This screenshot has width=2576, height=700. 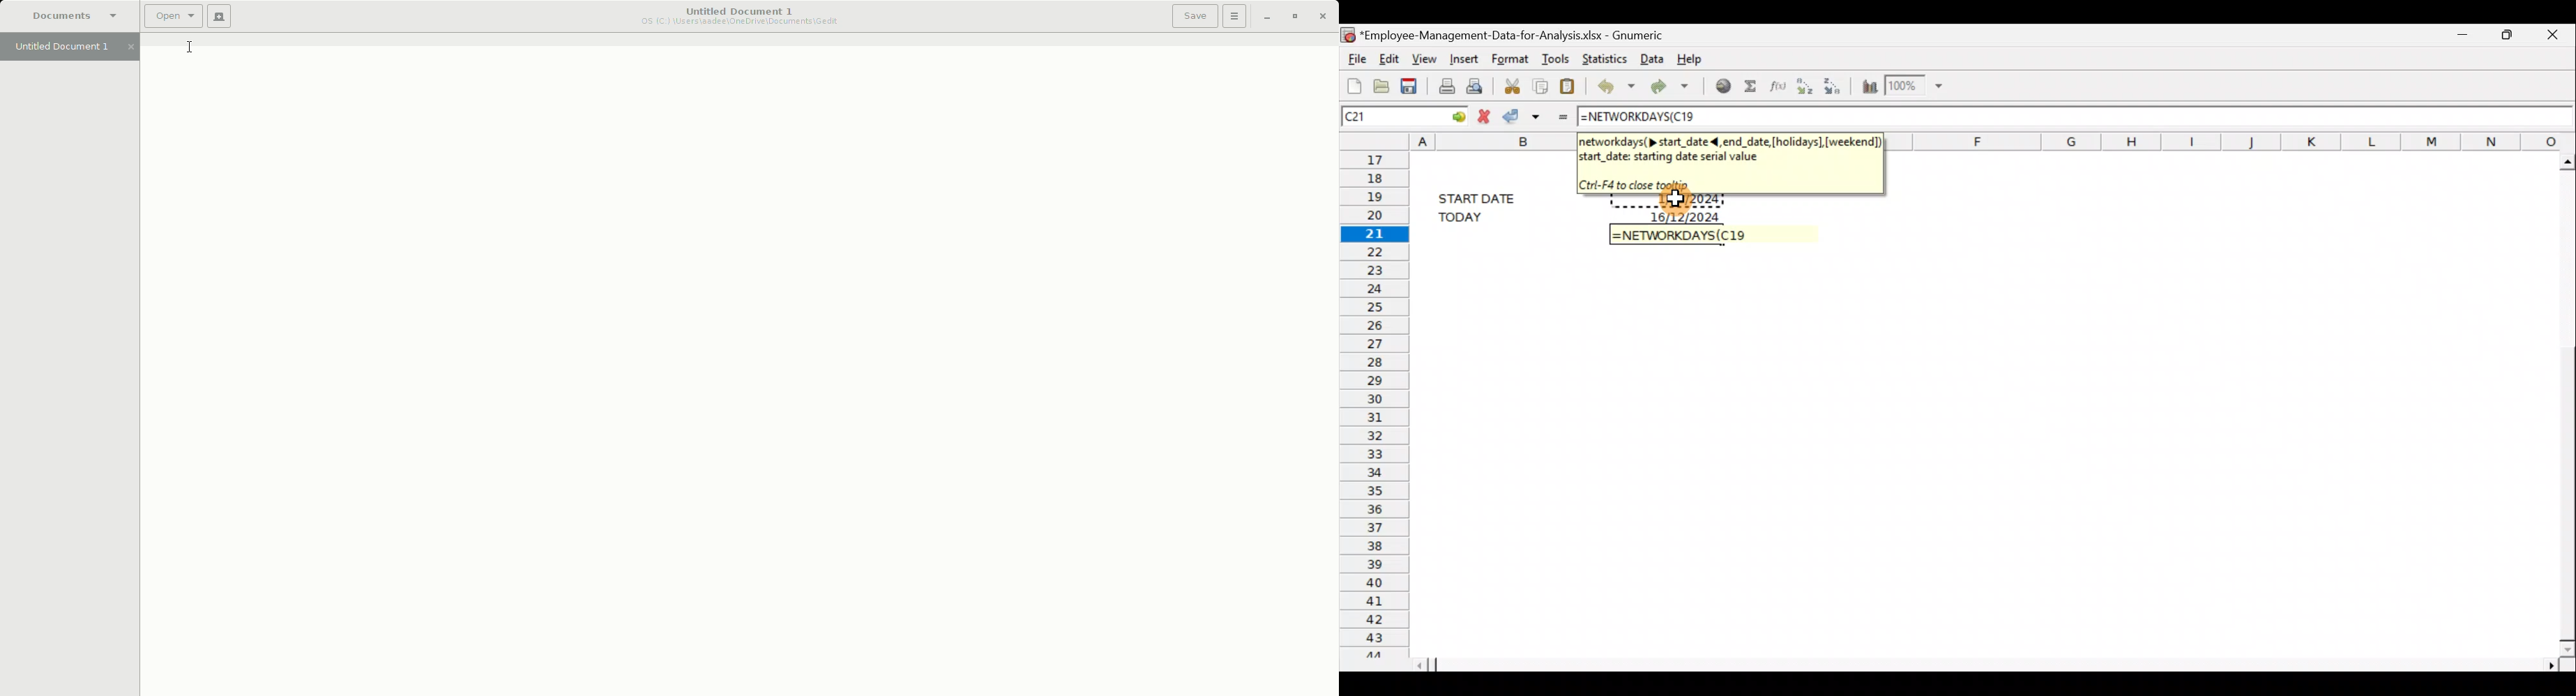 I want to click on Sort in Ascending order, so click(x=1804, y=87).